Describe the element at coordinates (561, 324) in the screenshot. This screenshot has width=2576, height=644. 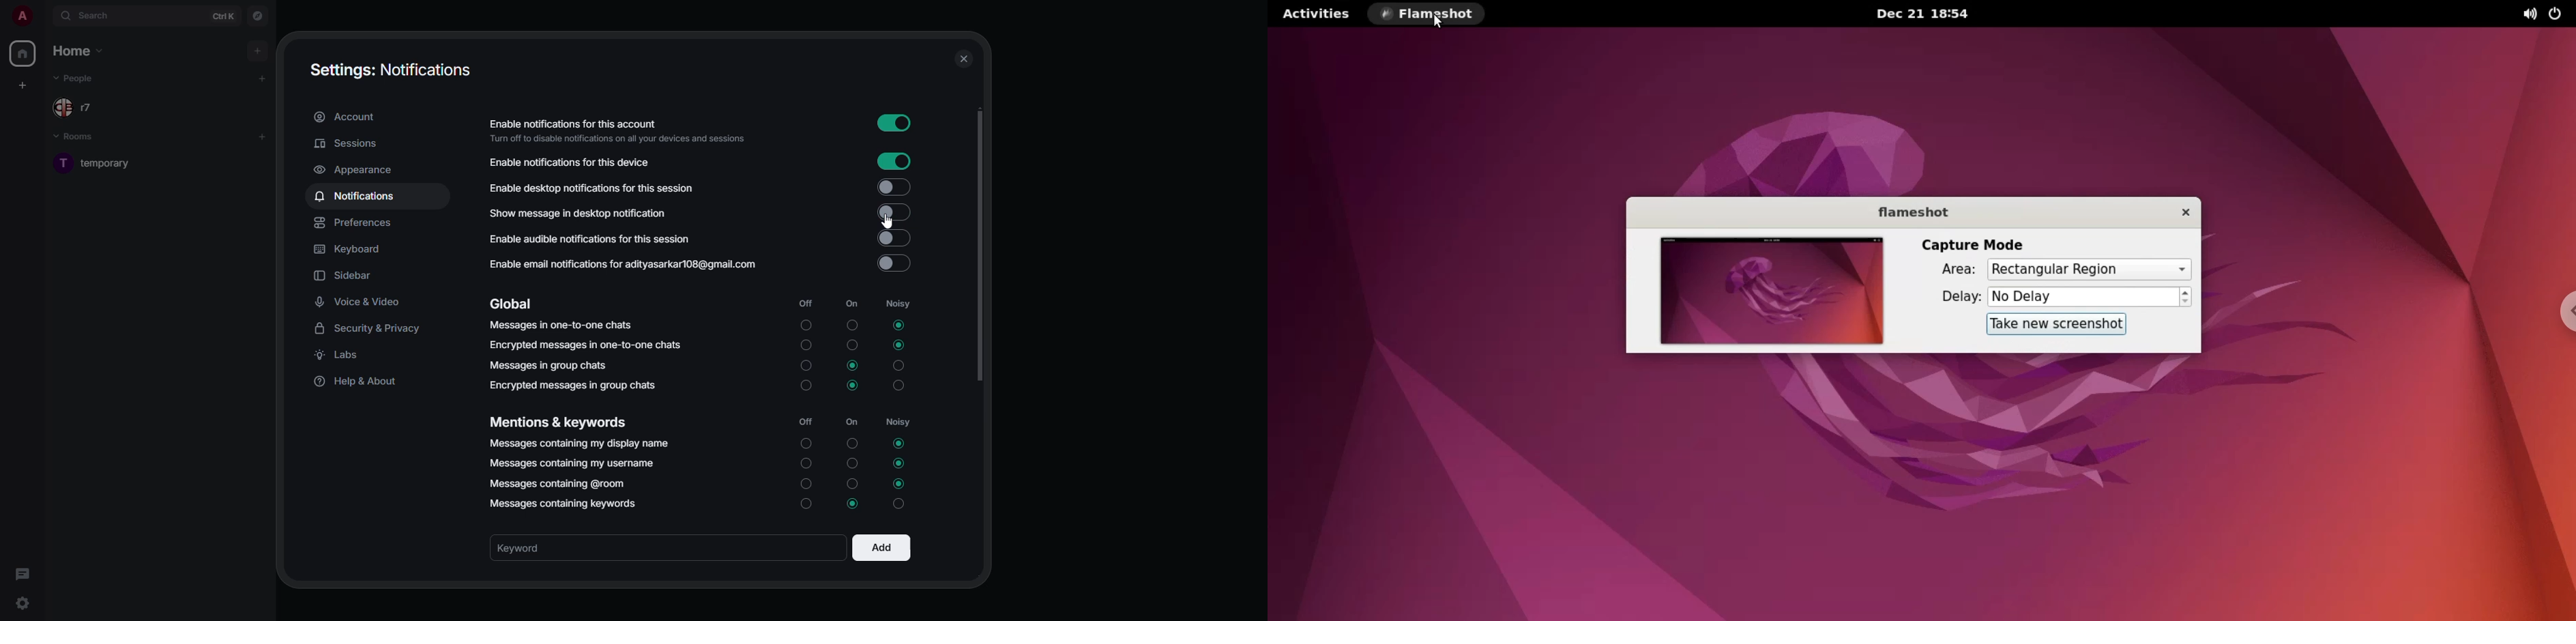
I see `messages in one to one chats` at that location.